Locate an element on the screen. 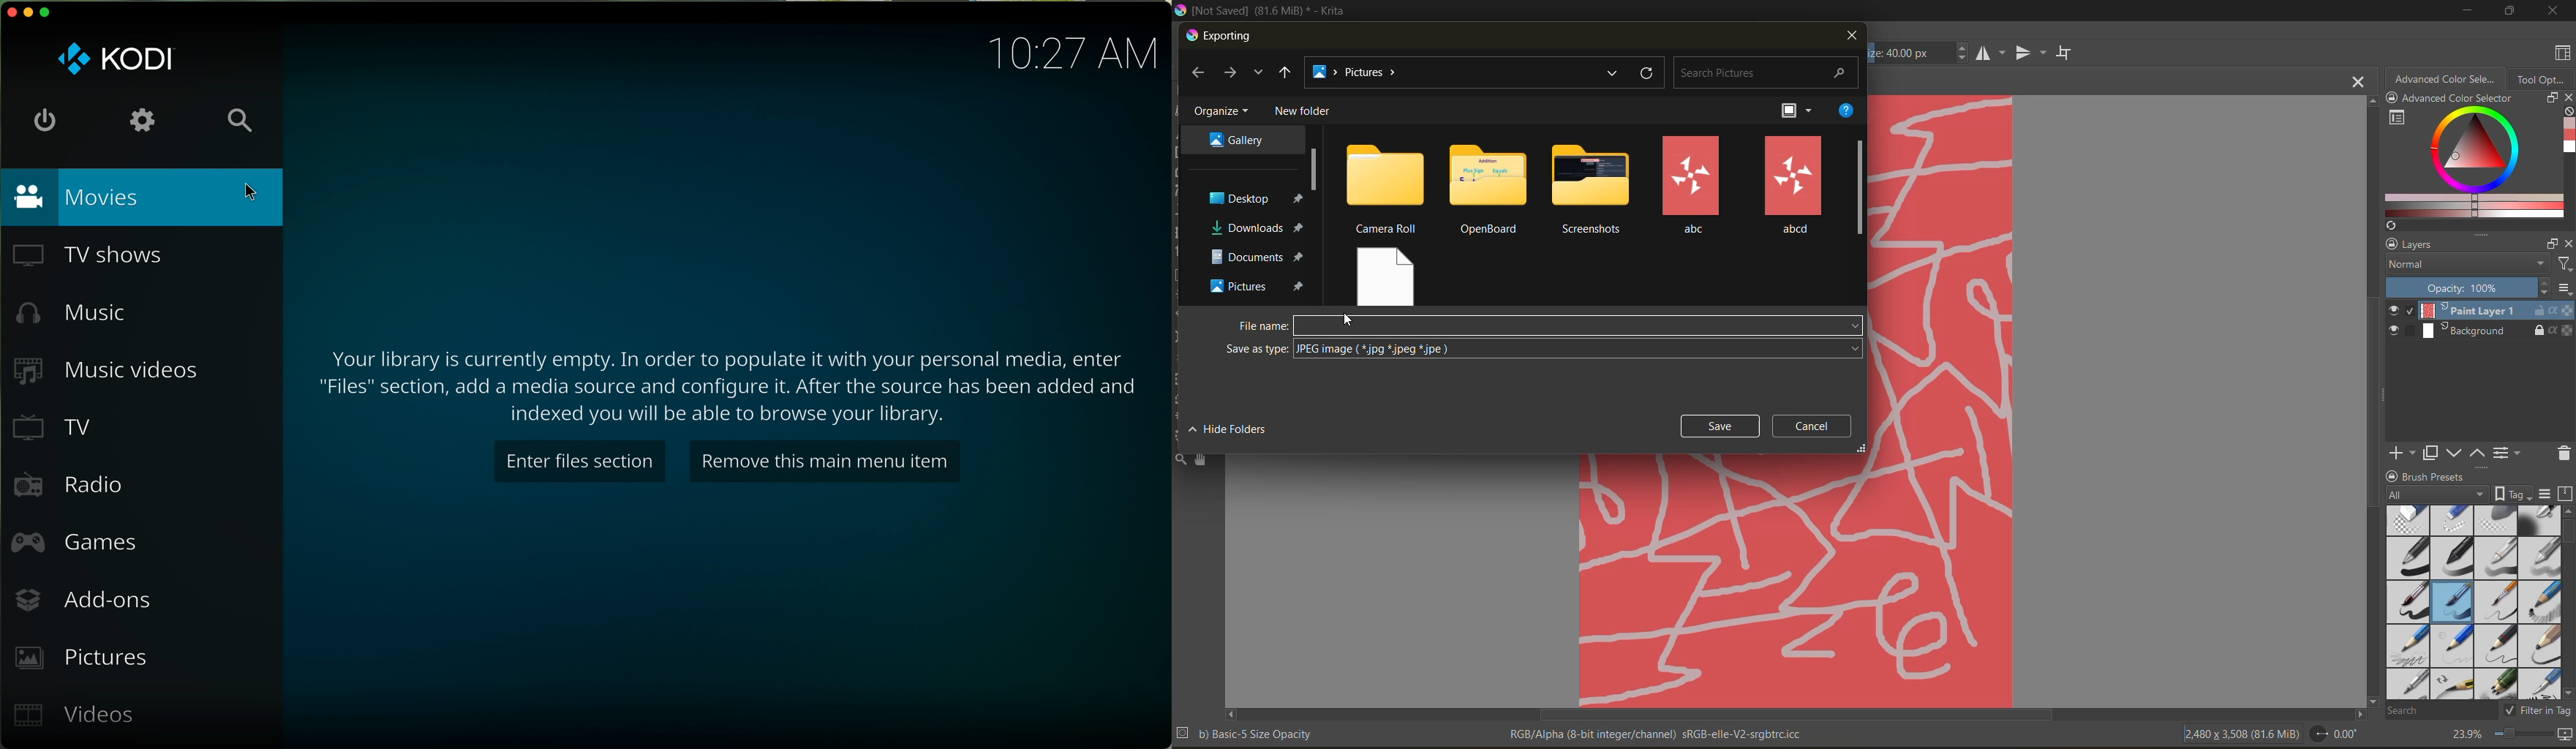  videos button is located at coordinates (72, 714).